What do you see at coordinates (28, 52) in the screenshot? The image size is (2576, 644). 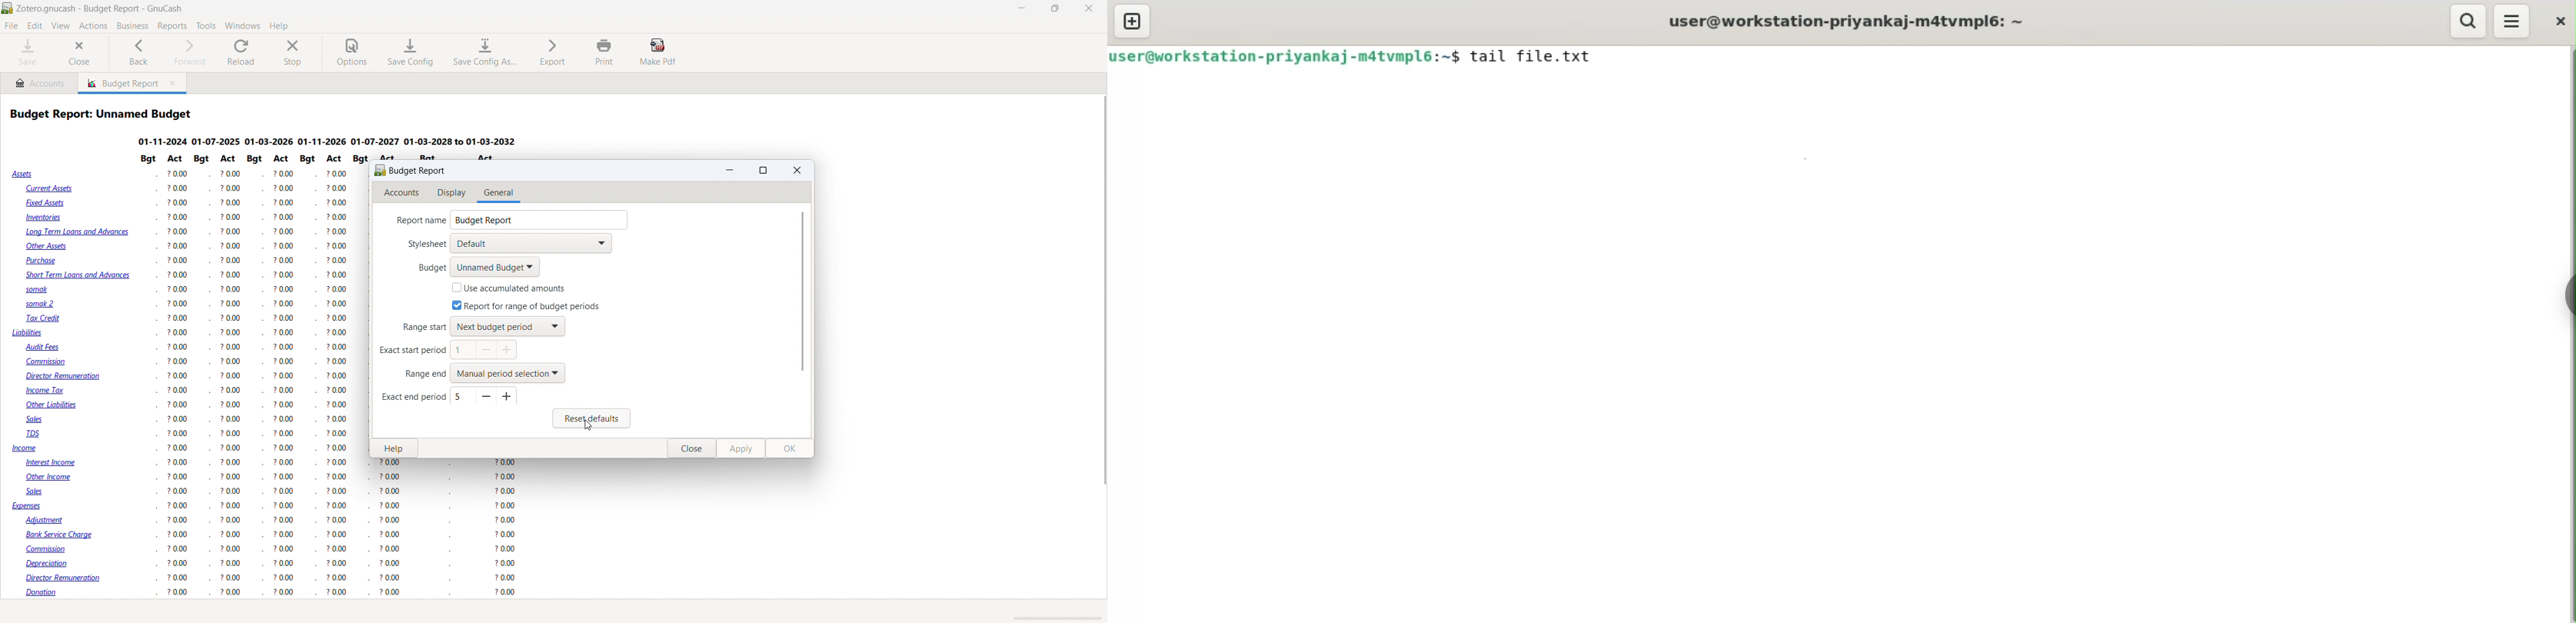 I see `save` at bounding box center [28, 52].